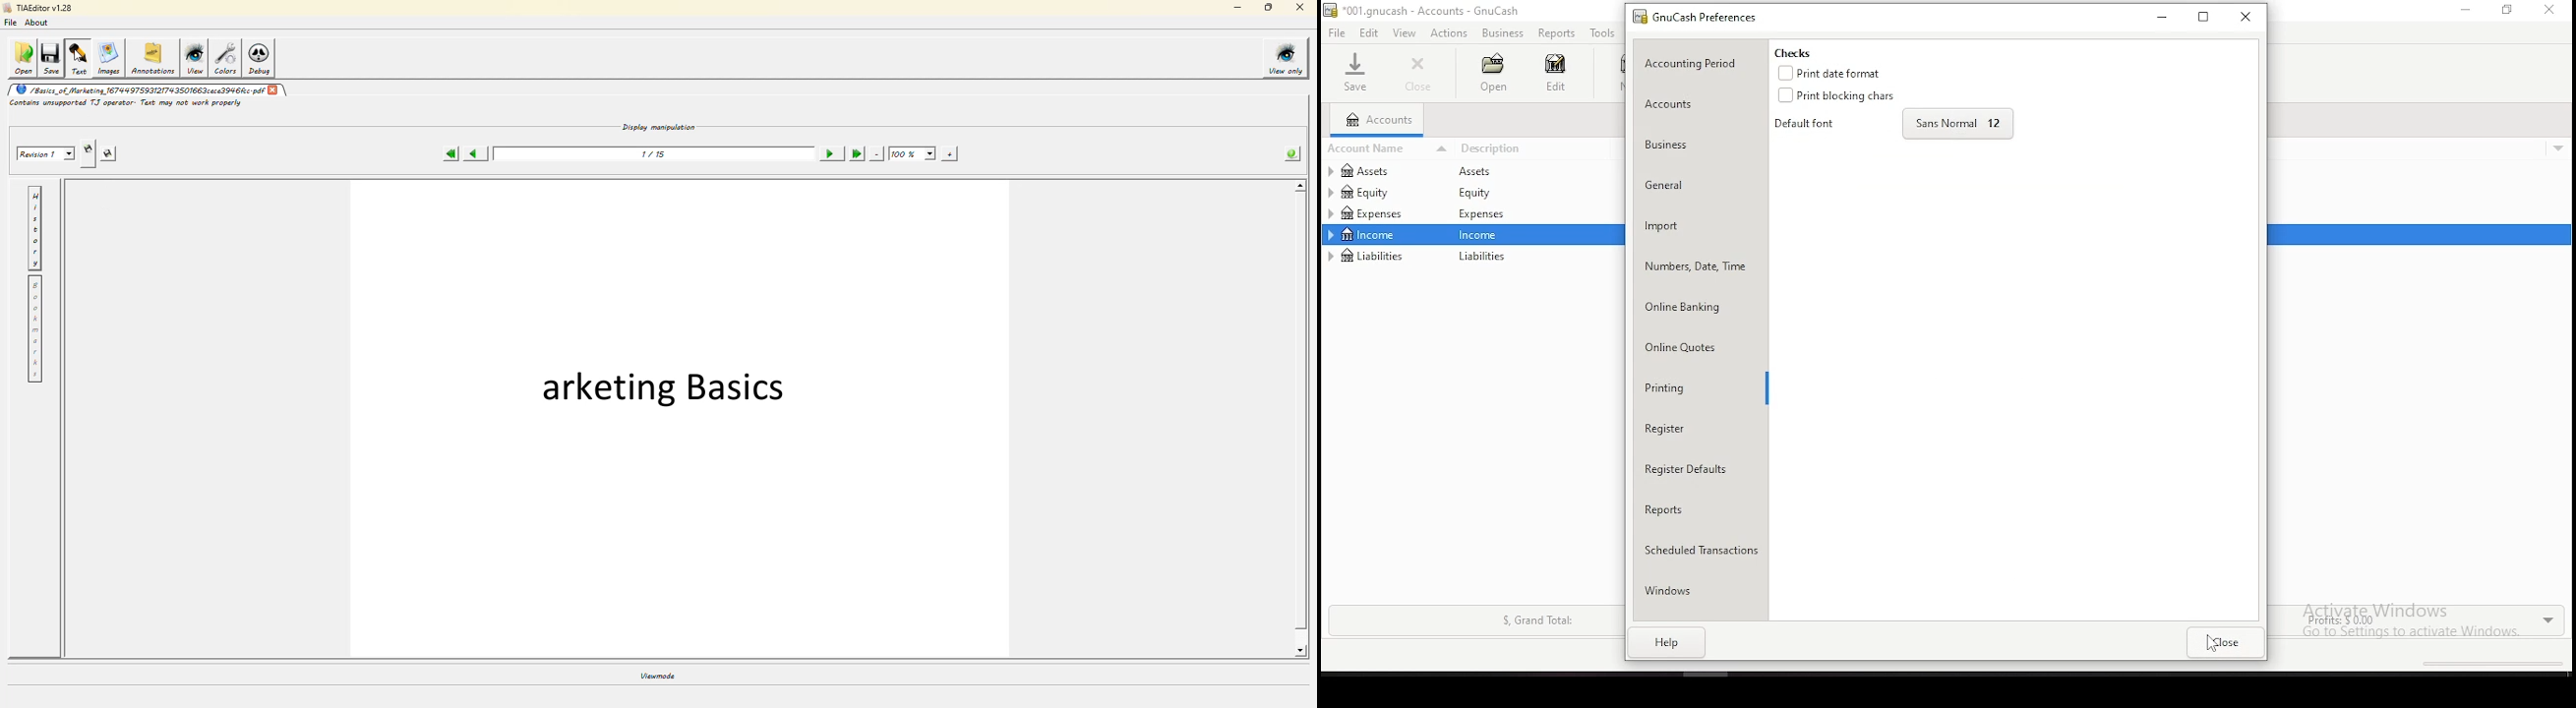 This screenshot has width=2576, height=728. I want to click on checkbox: print blocking character, so click(1843, 94).